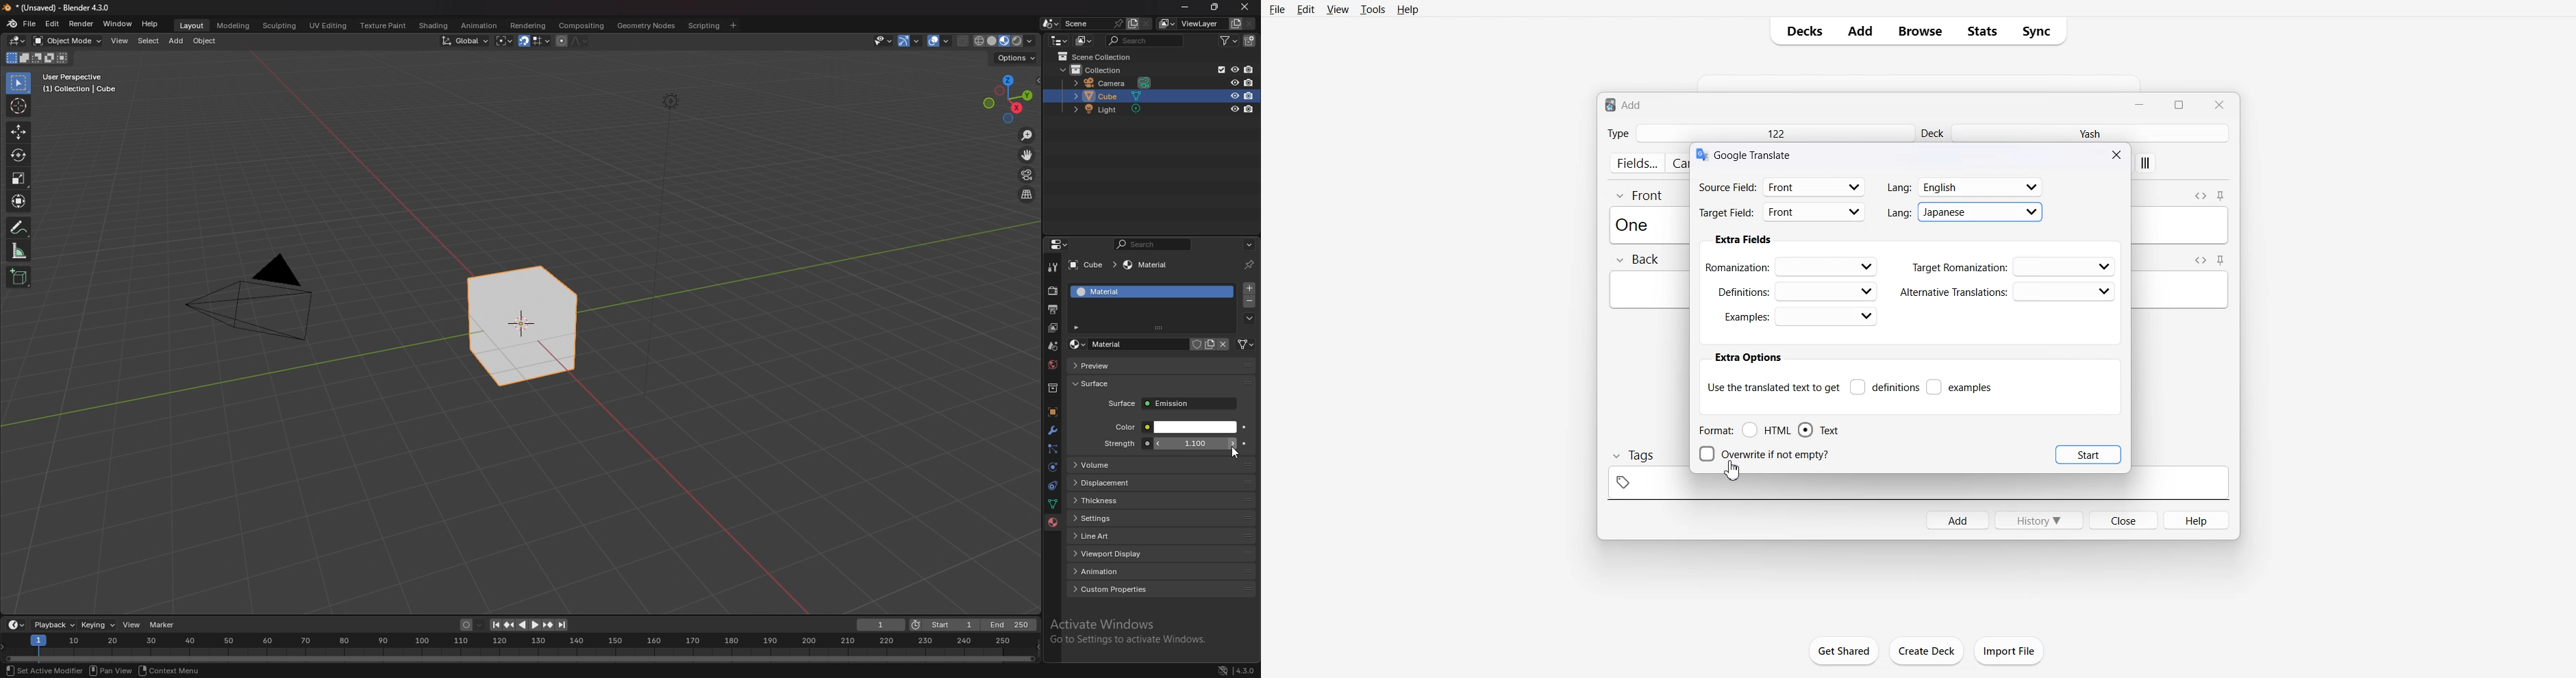 The width and height of the screenshot is (2576, 700). Describe the element at coordinates (1164, 552) in the screenshot. I see `viewport display` at that location.